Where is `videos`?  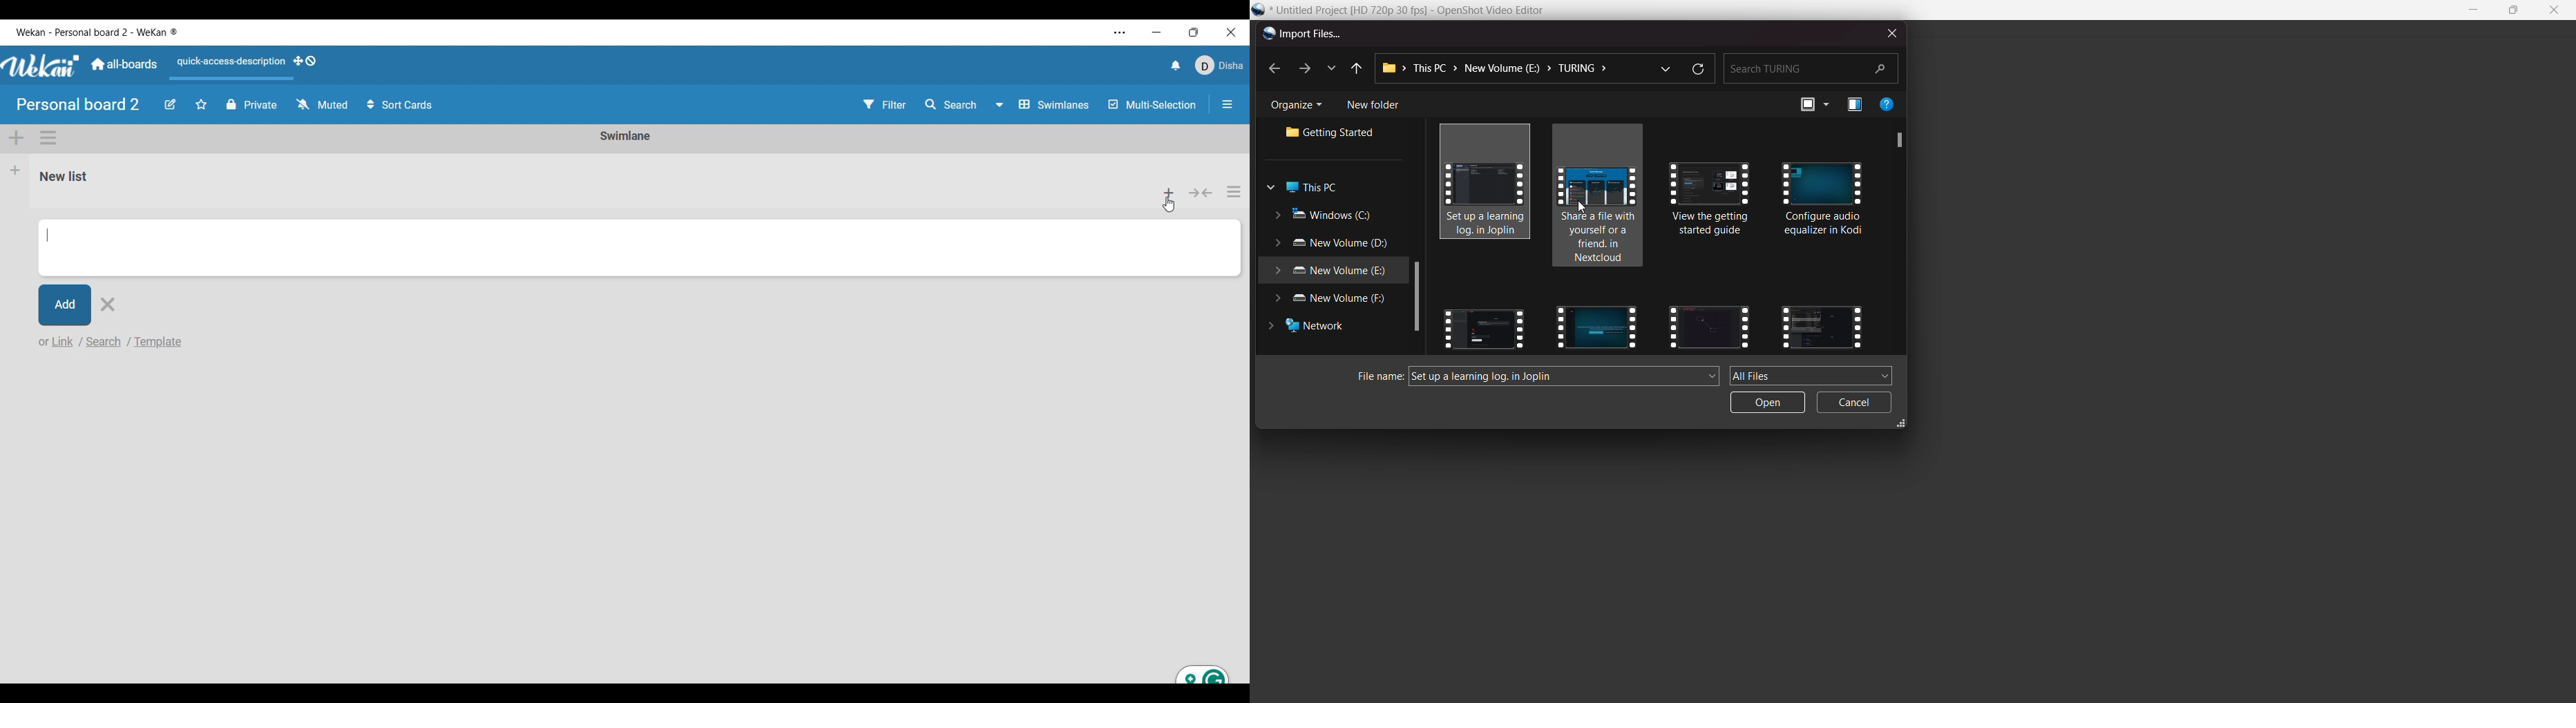
videos is located at coordinates (1710, 325).